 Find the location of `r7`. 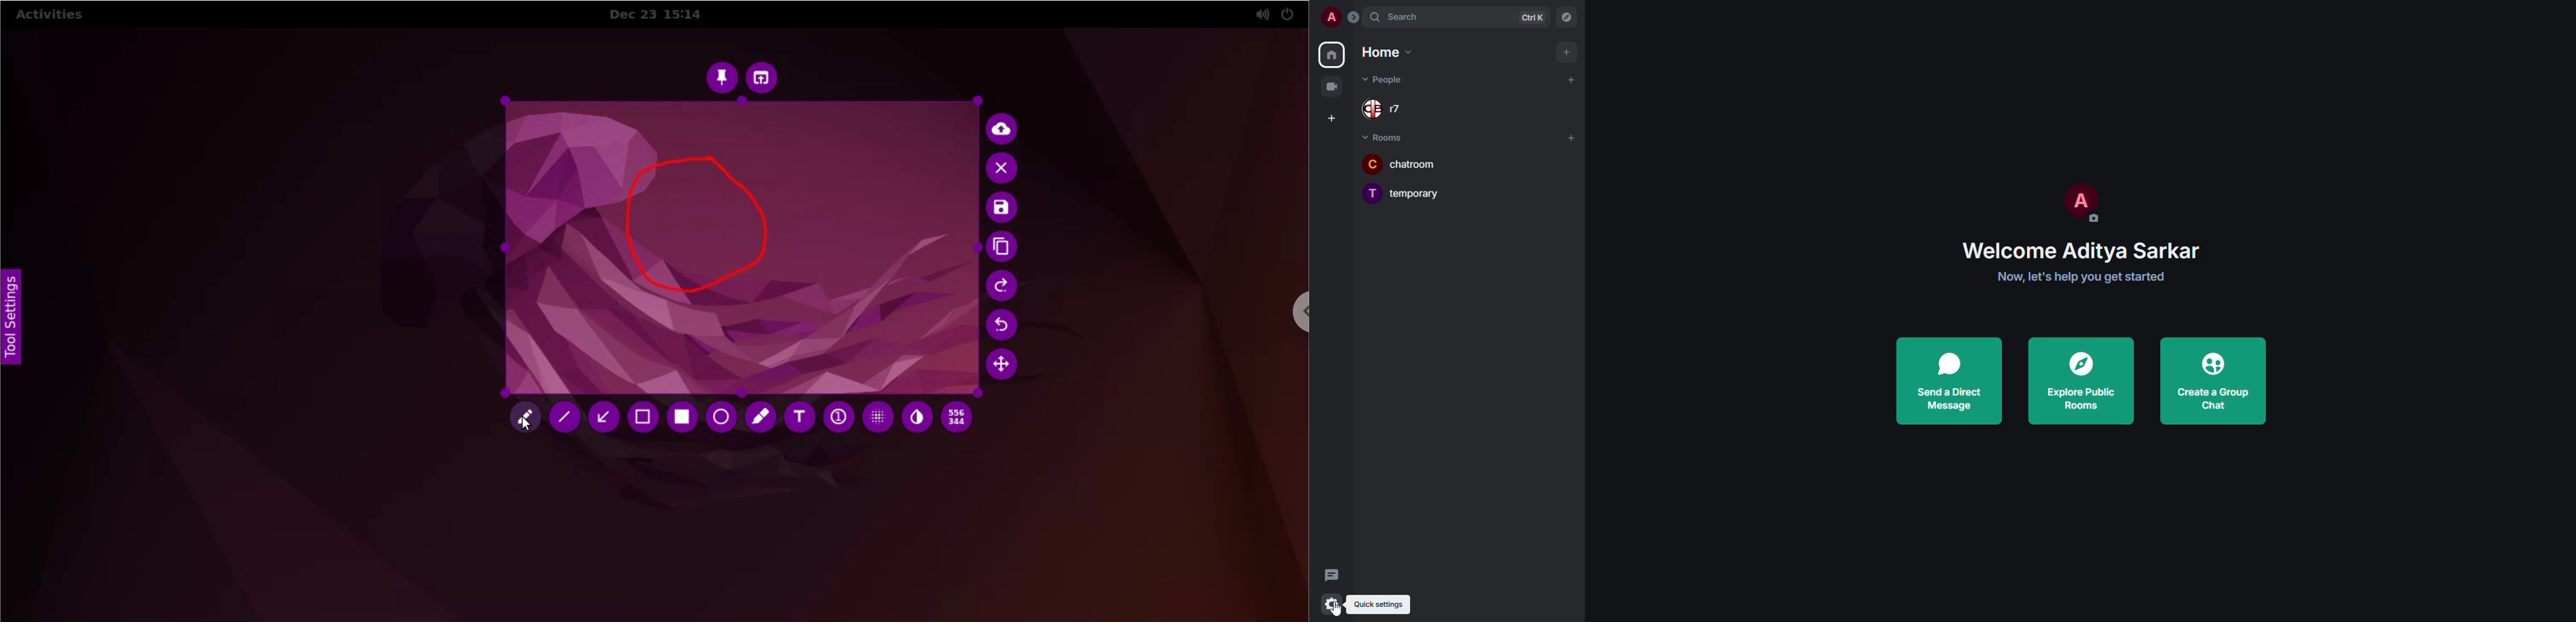

r7 is located at coordinates (1387, 110).